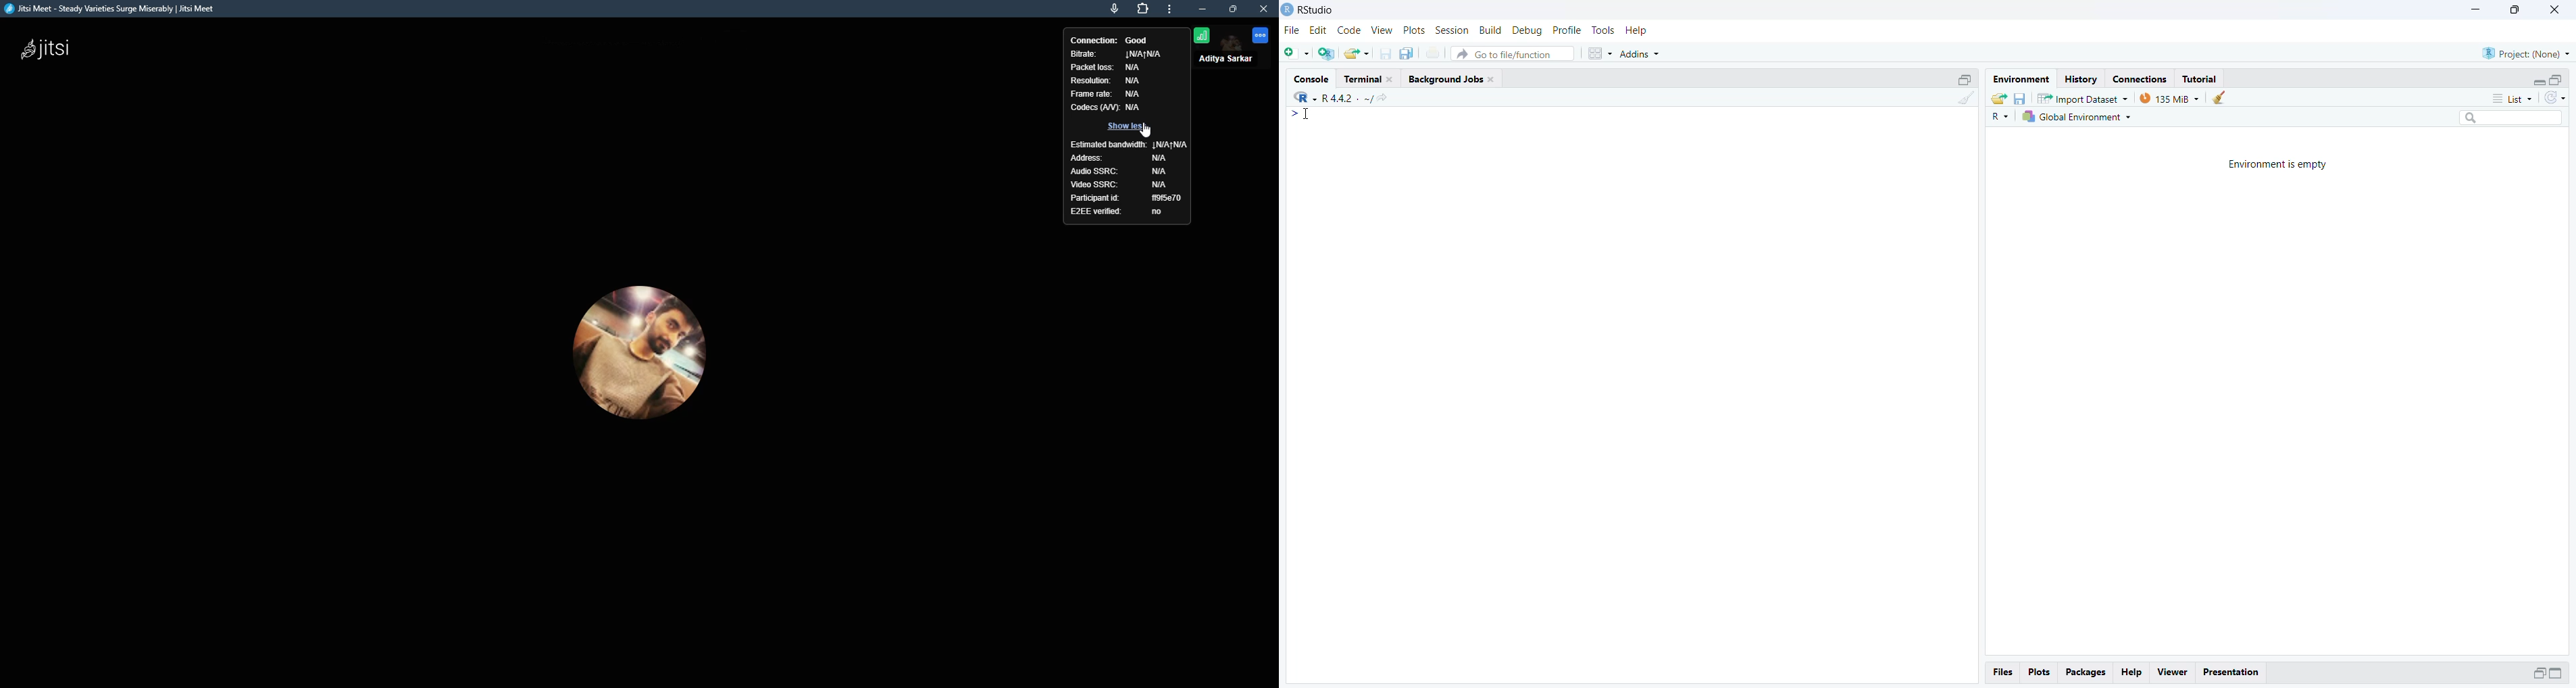 Image resolution: width=2576 pixels, height=700 pixels. What do you see at coordinates (1174, 144) in the screenshot?
I see `na` at bounding box center [1174, 144].